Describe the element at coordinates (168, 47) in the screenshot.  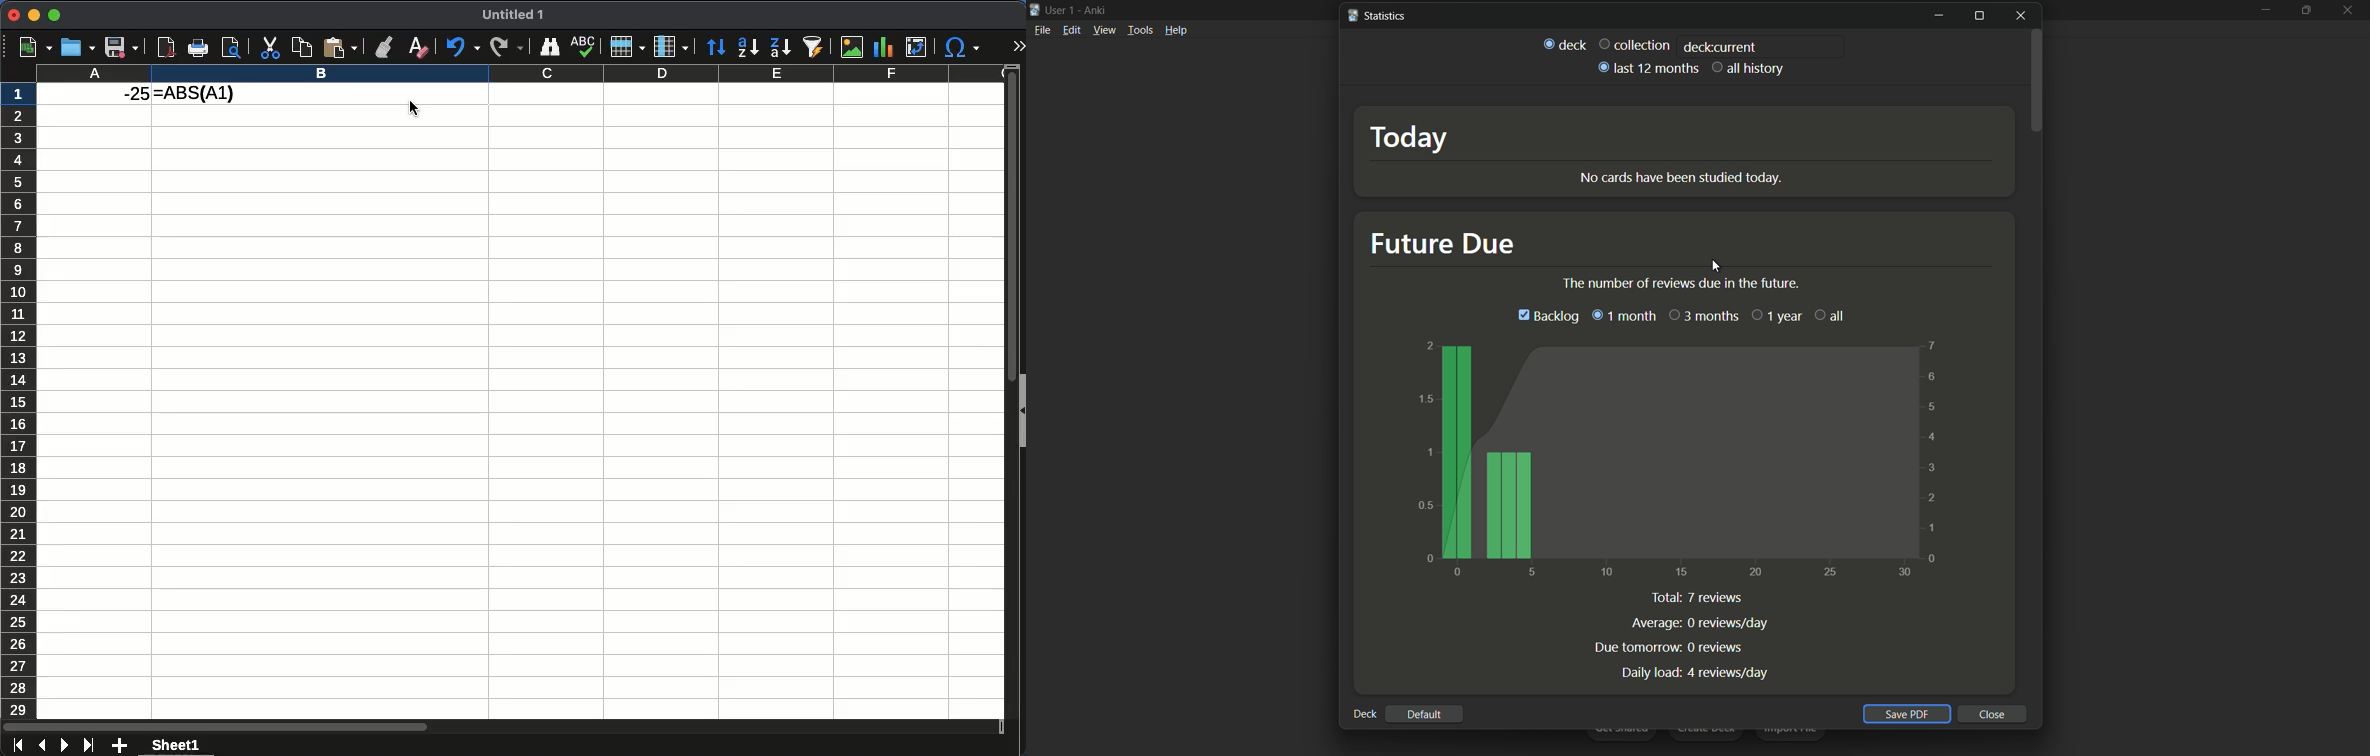
I see `pdf reader` at that location.